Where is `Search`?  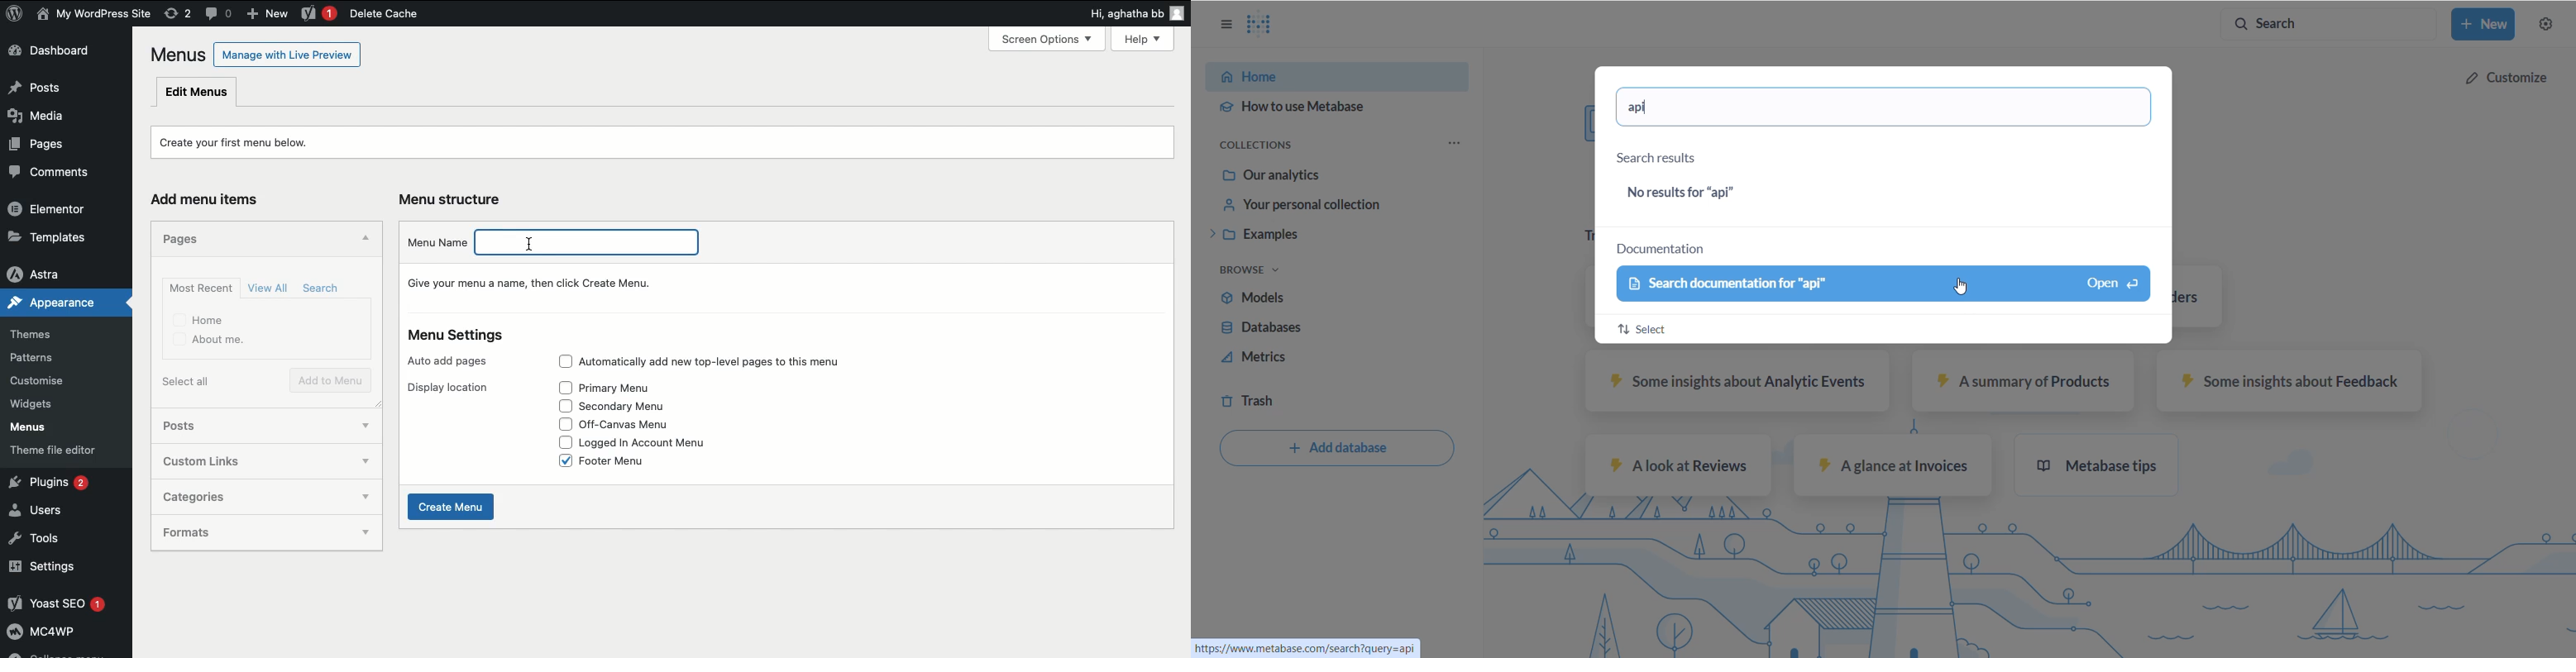 Search is located at coordinates (319, 288).